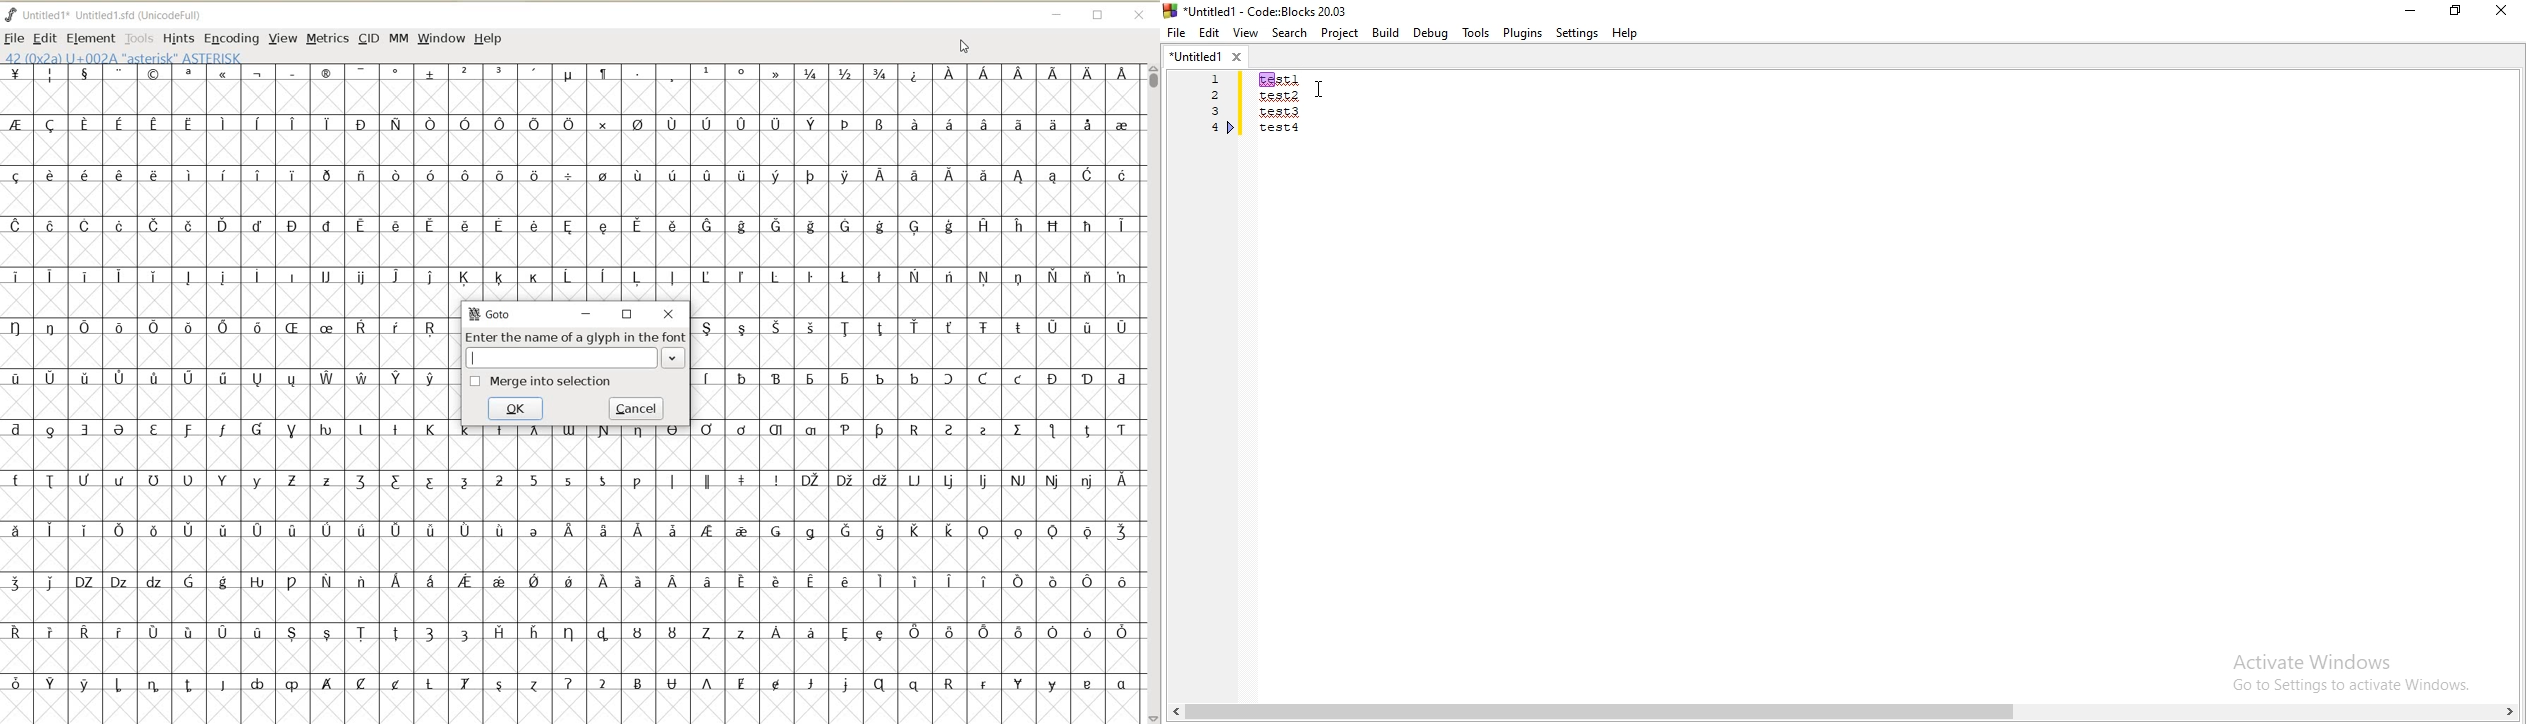 The height and width of the screenshot is (728, 2548). What do you see at coordinates (138, 38) in the screenshot?
I see `TOOLS` at bounding box center [138, 38].